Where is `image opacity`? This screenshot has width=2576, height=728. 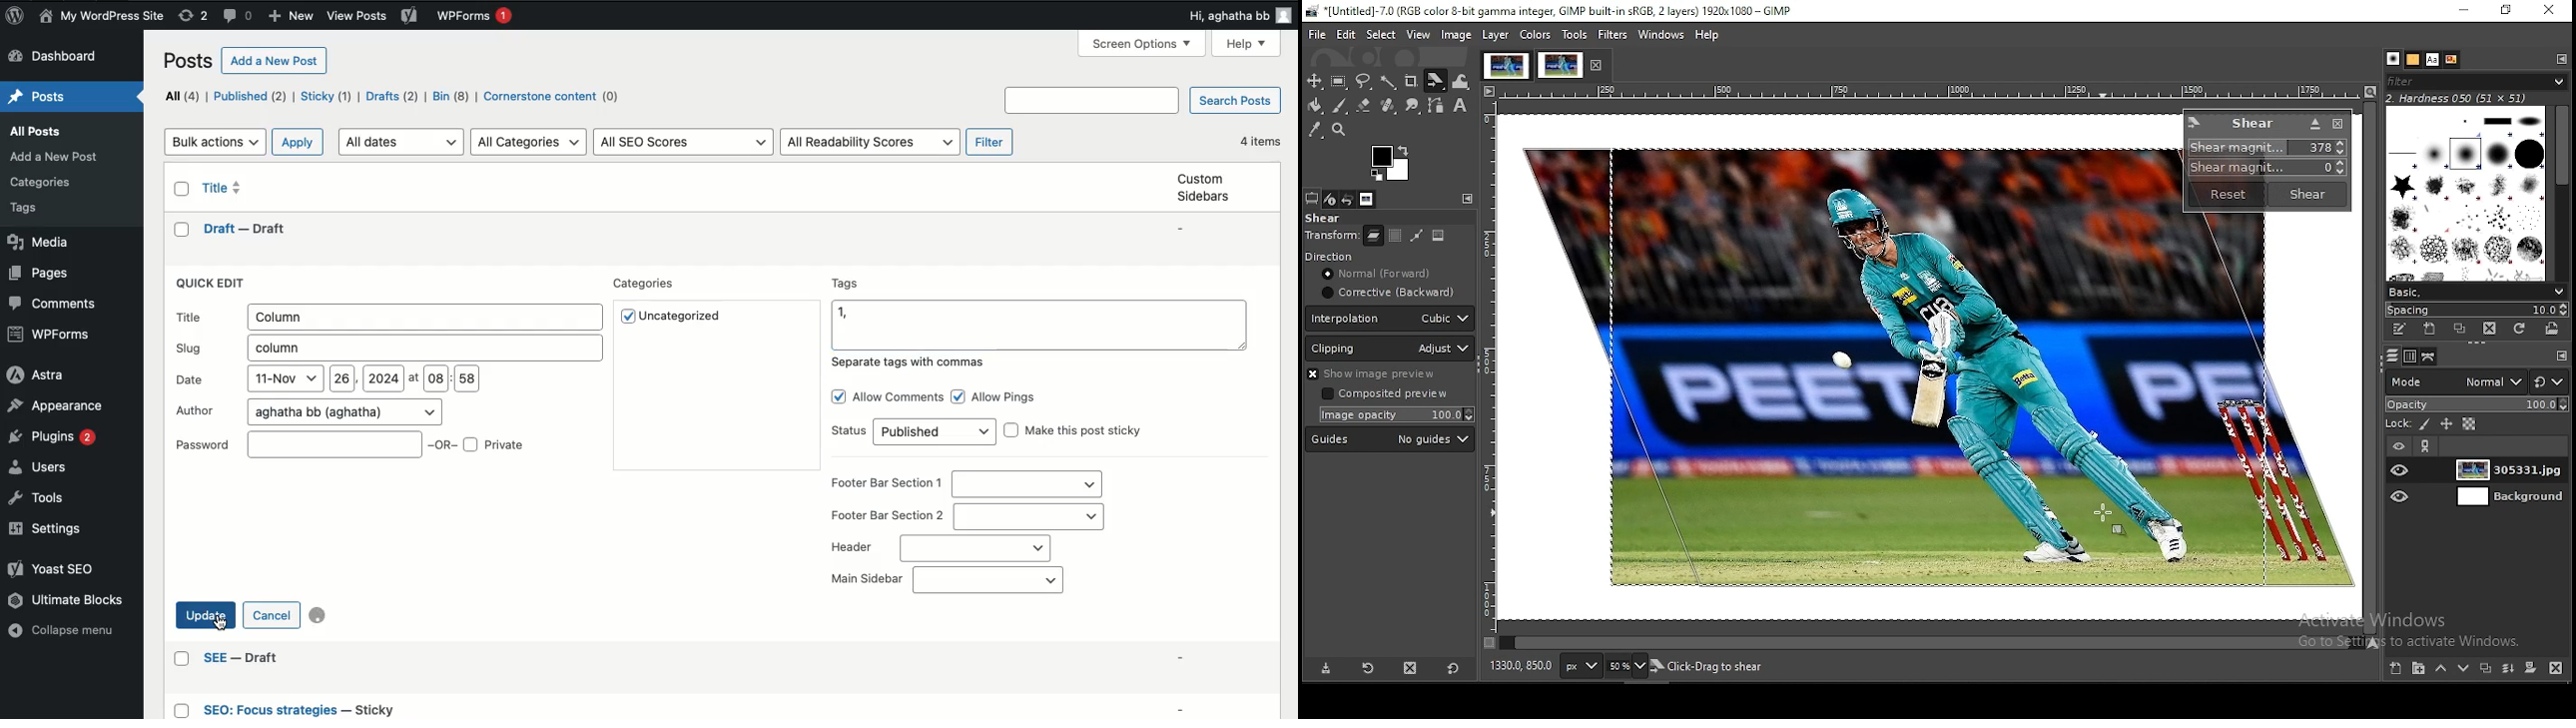
image opacity is located at coordinates (1394, 415).